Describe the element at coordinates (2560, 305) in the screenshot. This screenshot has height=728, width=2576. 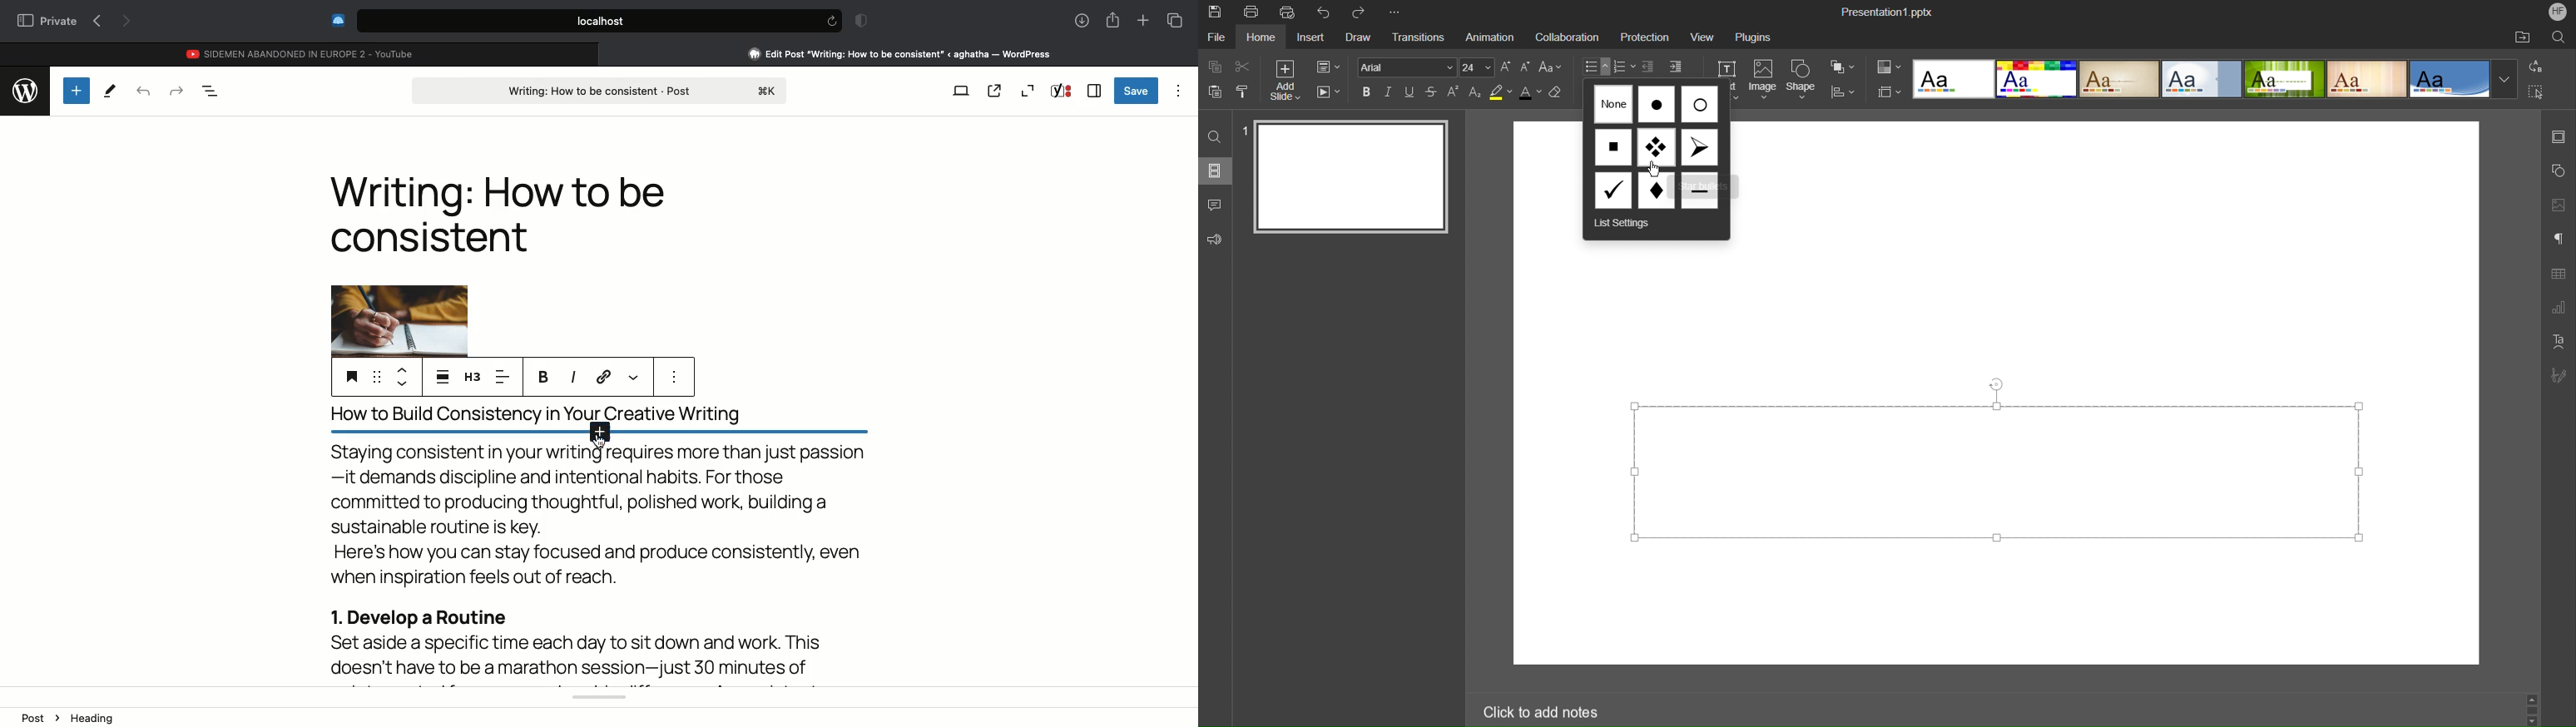
I see `Graph Settings` at that location.